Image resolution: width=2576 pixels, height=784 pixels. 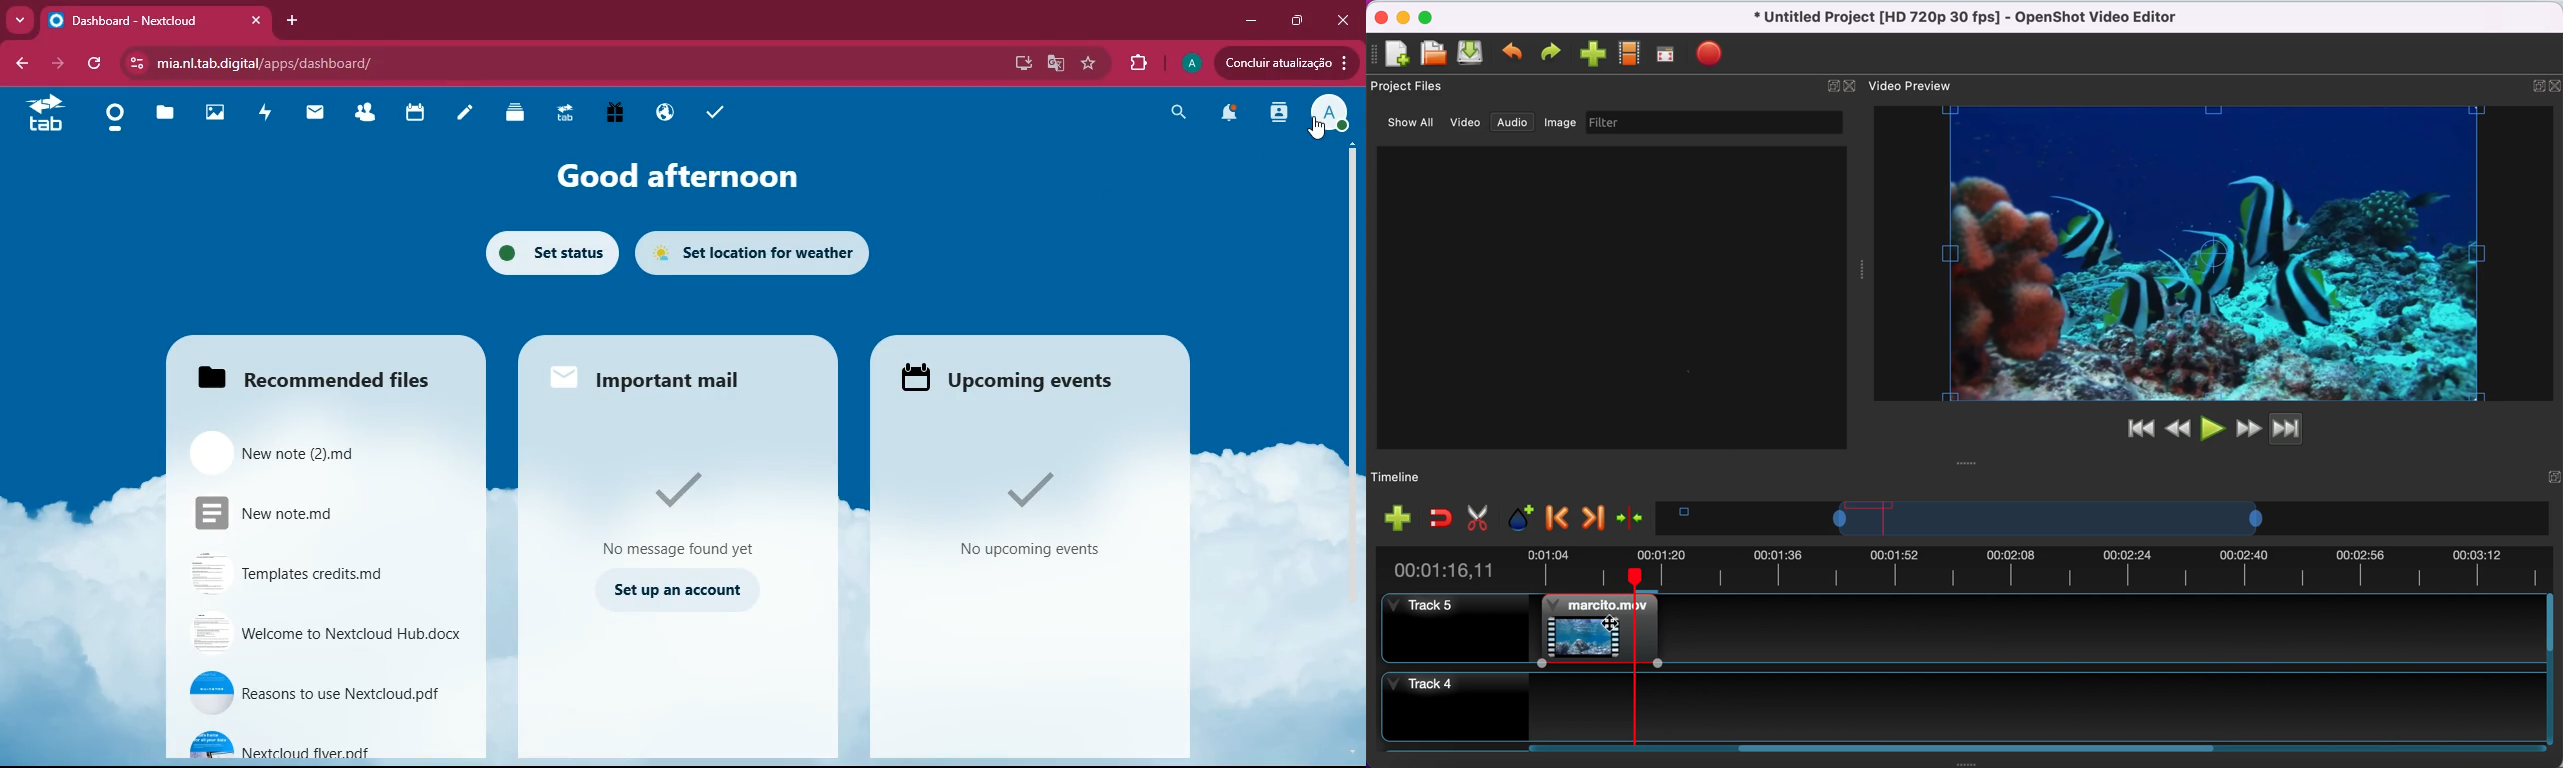 I want to click on profile, so click(x=1326, y=115).